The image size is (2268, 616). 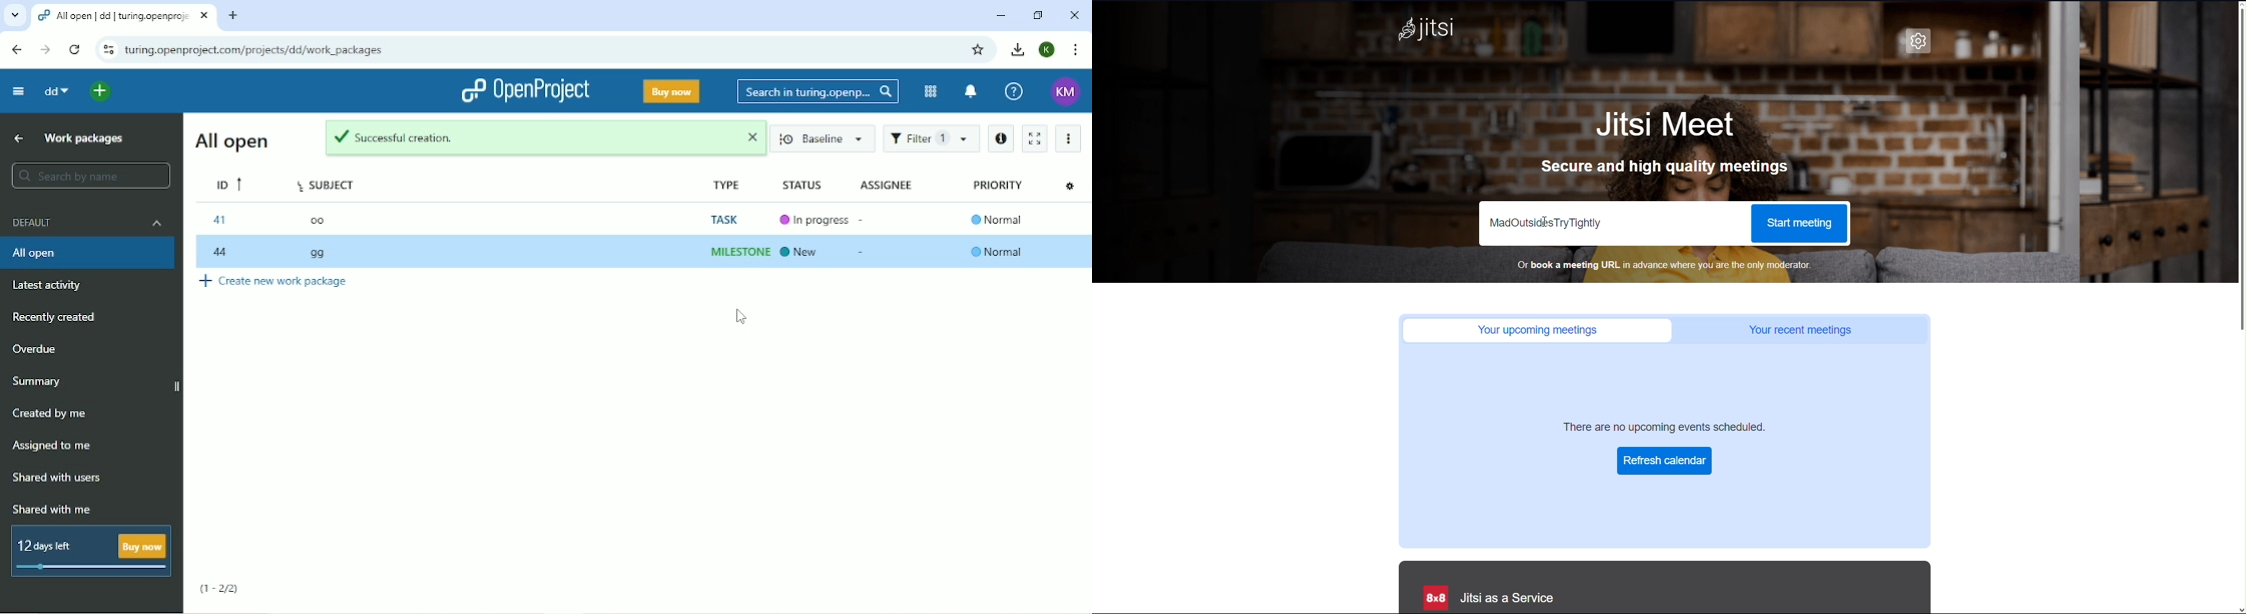 What do you see at coordinates (281, 282) in the screenshot?
I see `Create new work pagake` at bounding box center [281, 282].